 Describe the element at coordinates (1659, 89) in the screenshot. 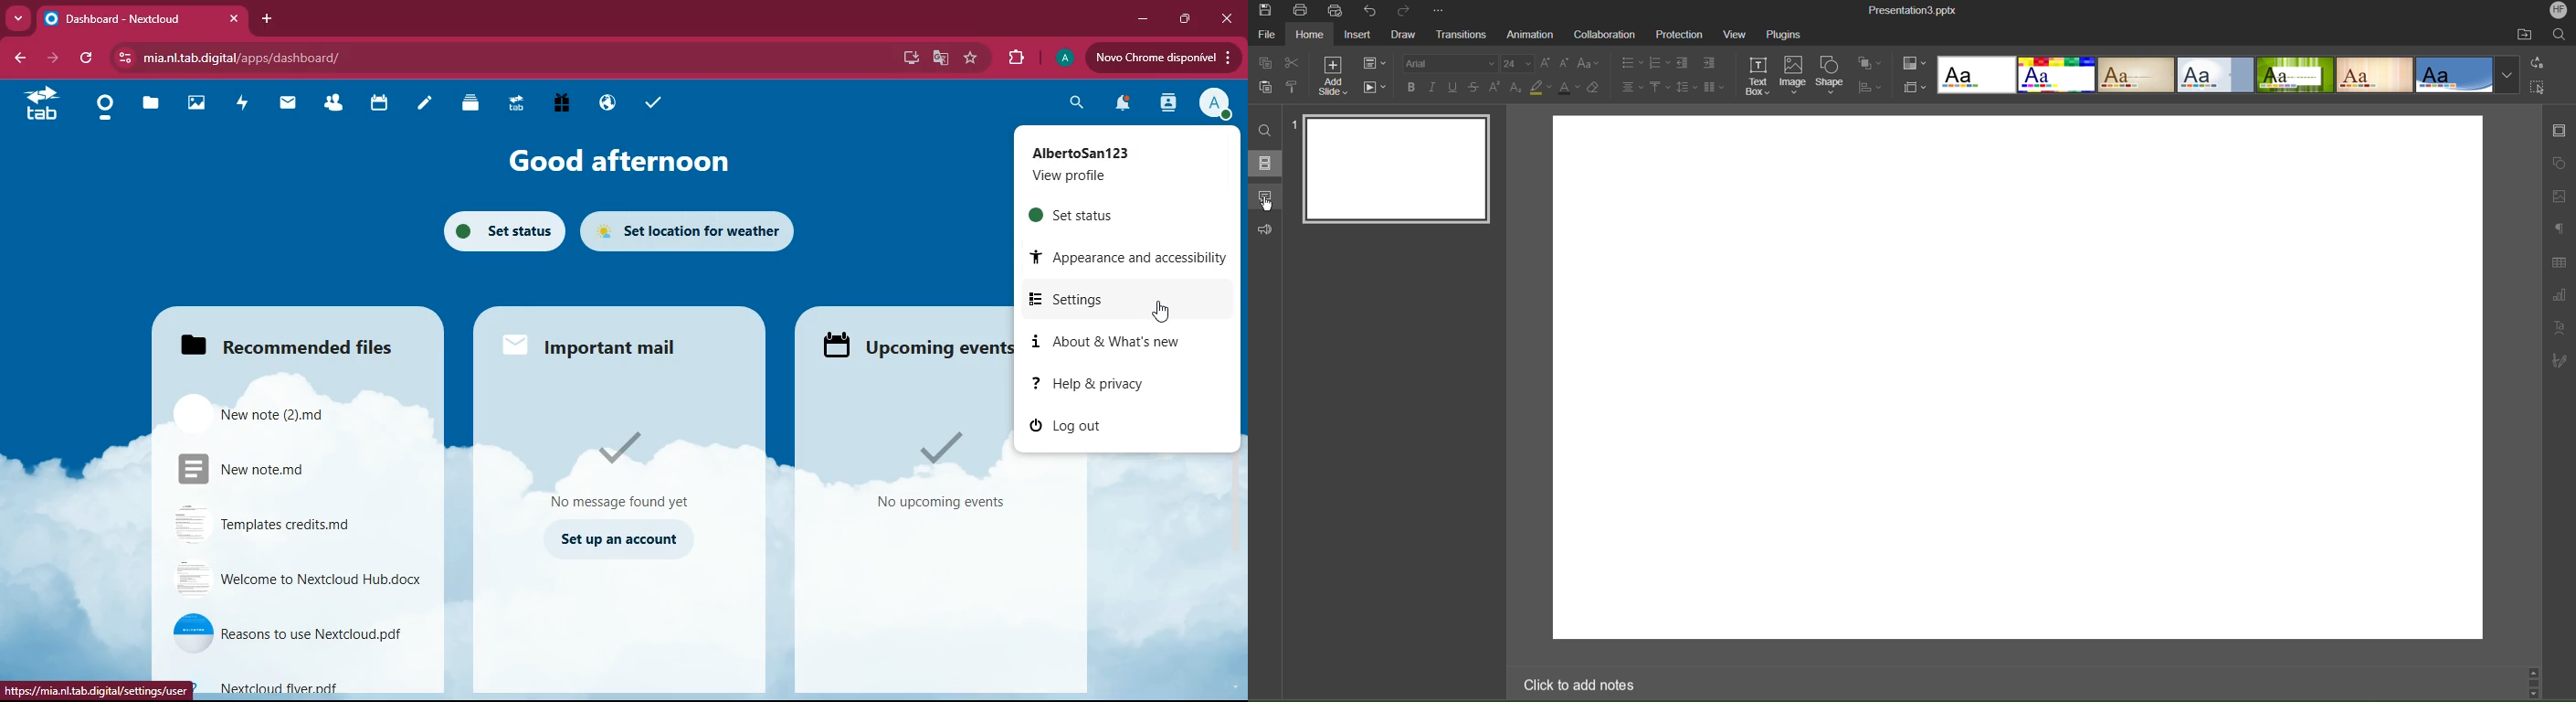

I see `Vertical Alignment` at that location.